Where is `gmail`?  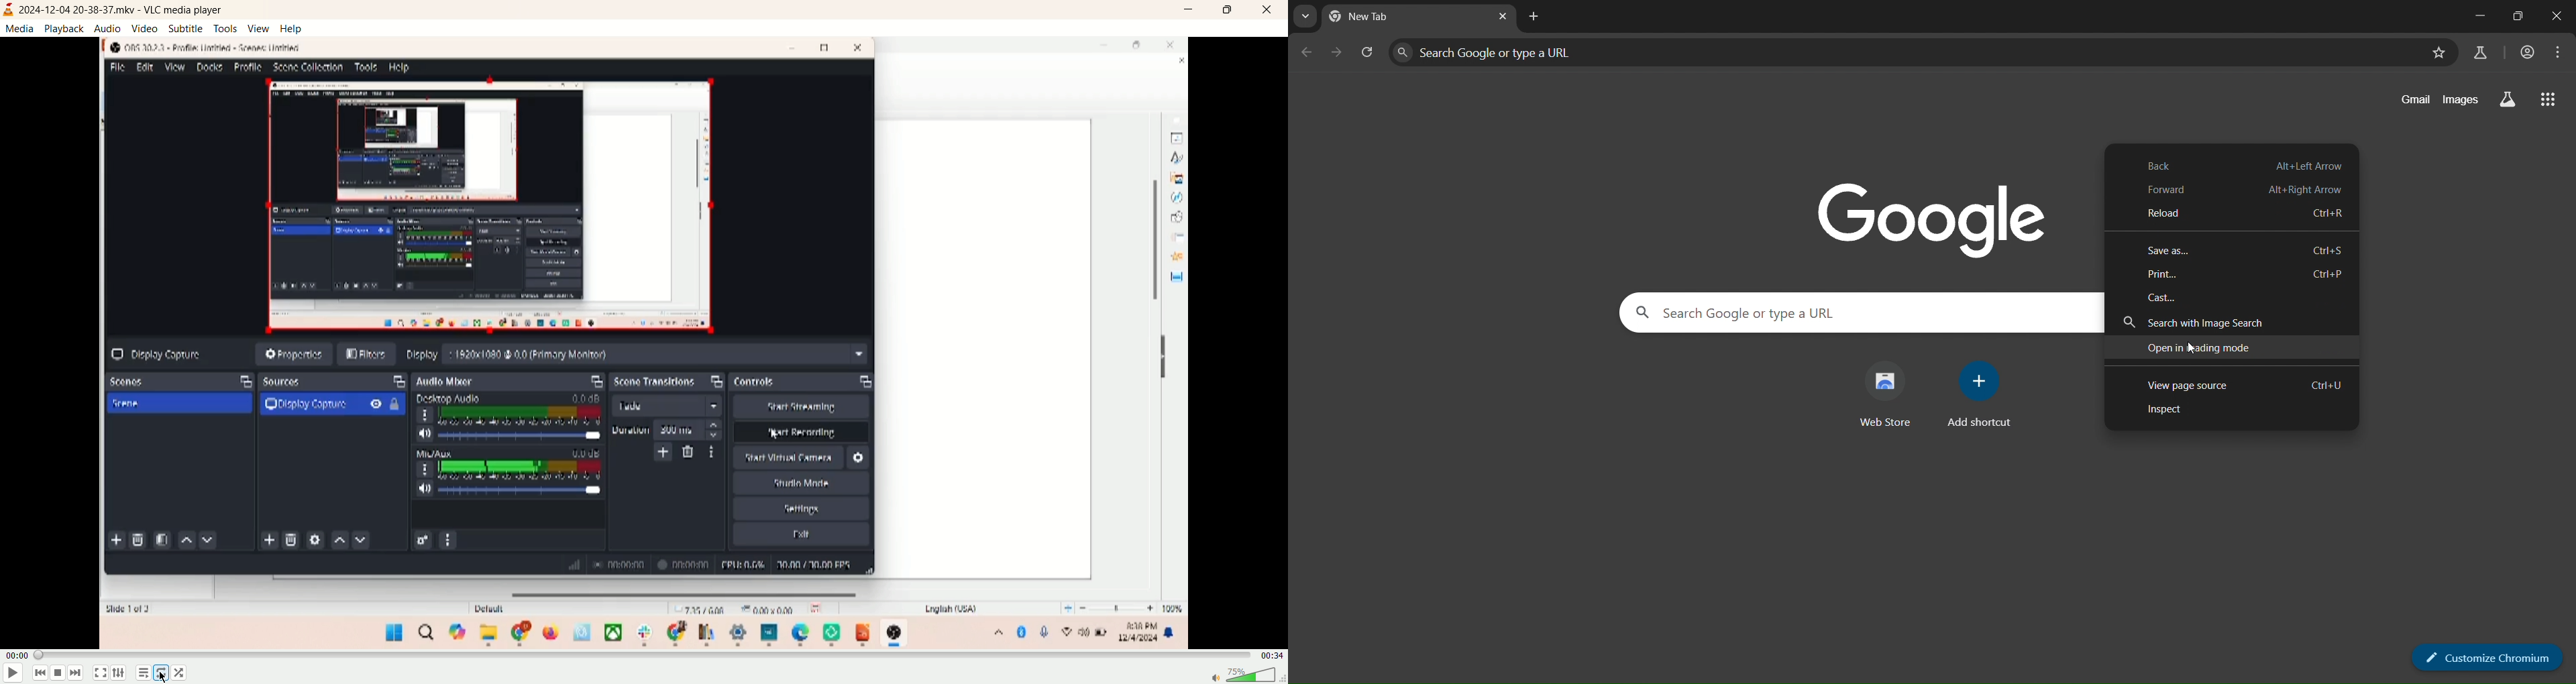
gmail is located at coordinates (2410, 101).